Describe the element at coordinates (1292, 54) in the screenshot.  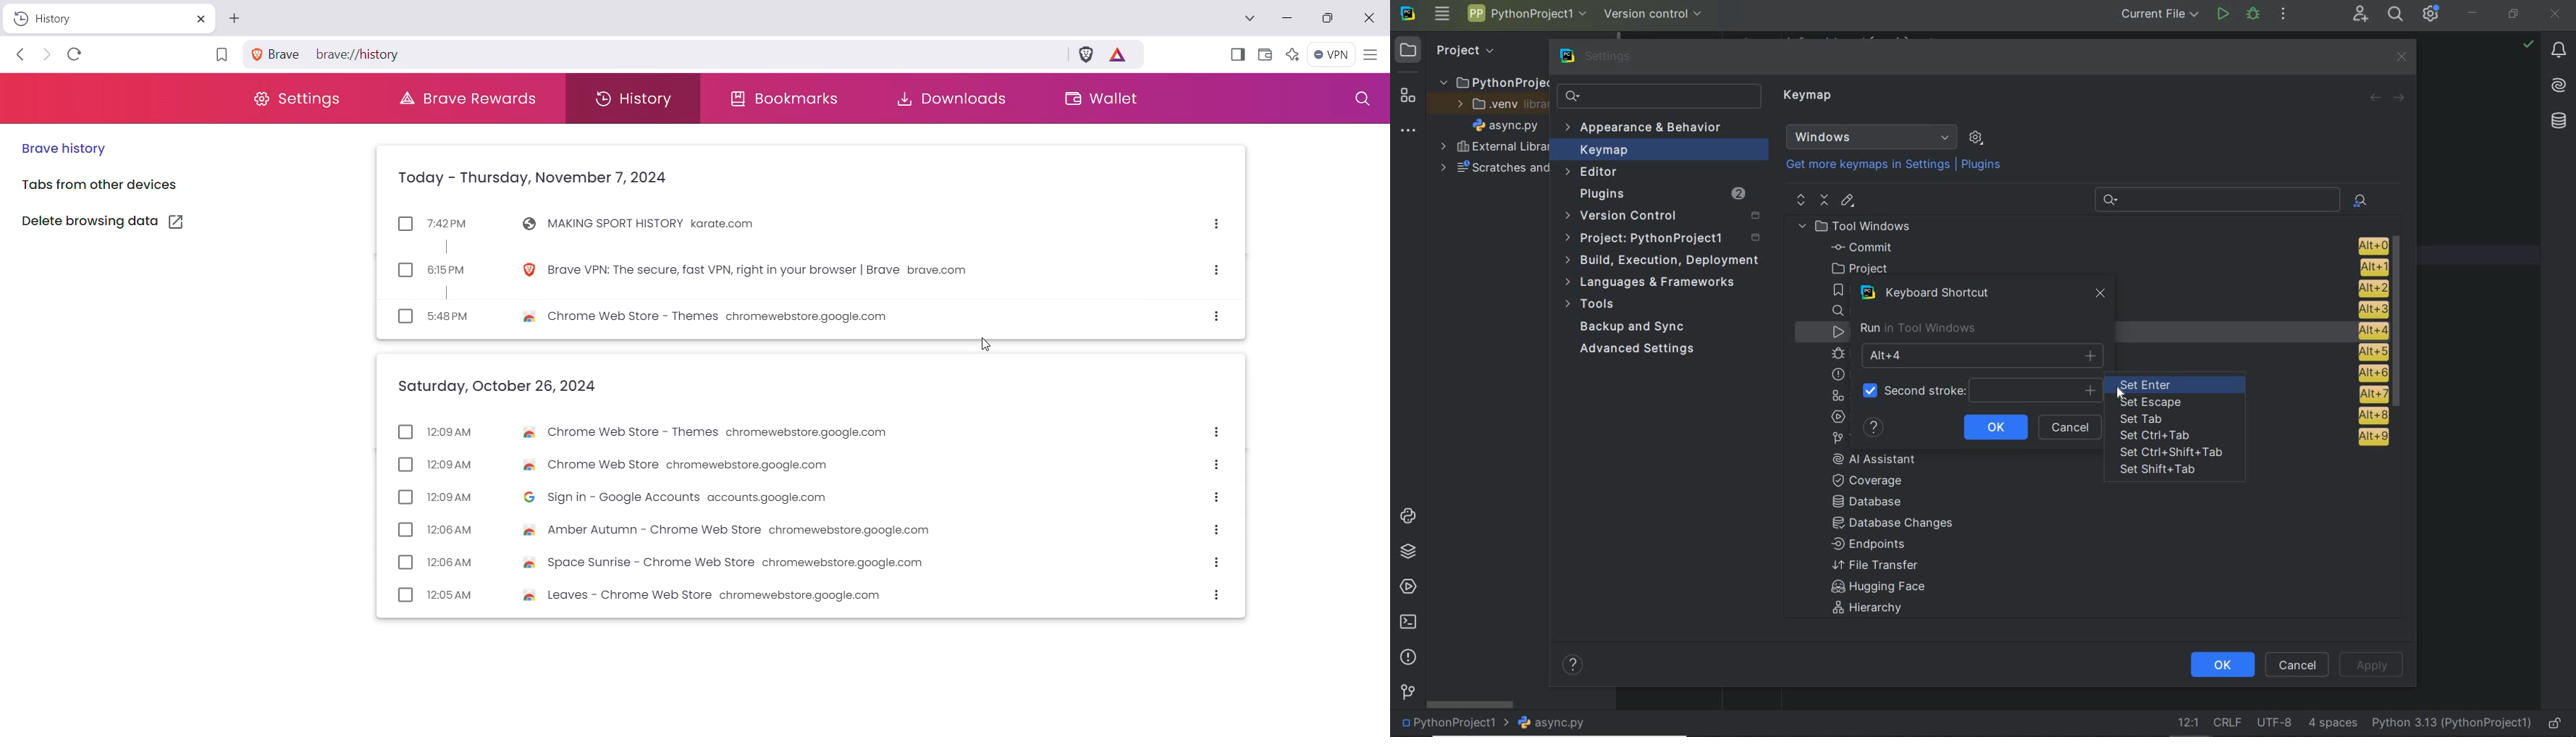
I see `Leo AI` at that location.